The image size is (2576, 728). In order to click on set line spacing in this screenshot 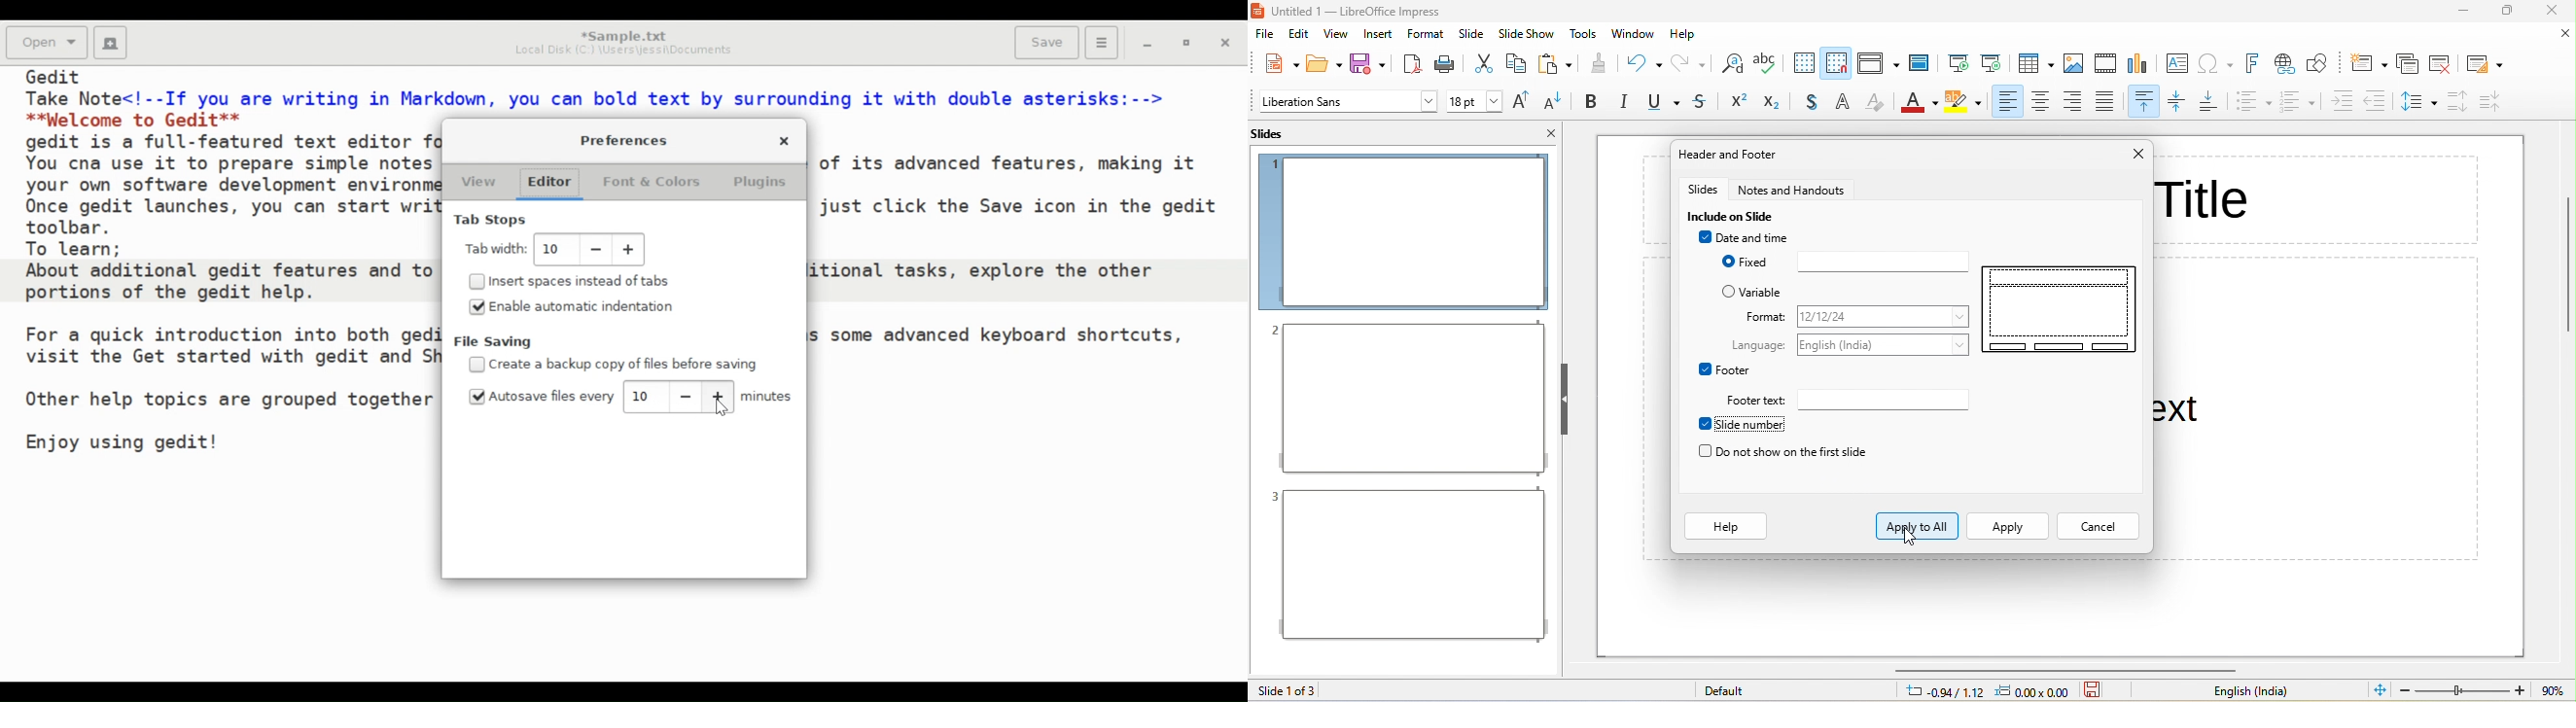, I will do `click(2418, 104)`.